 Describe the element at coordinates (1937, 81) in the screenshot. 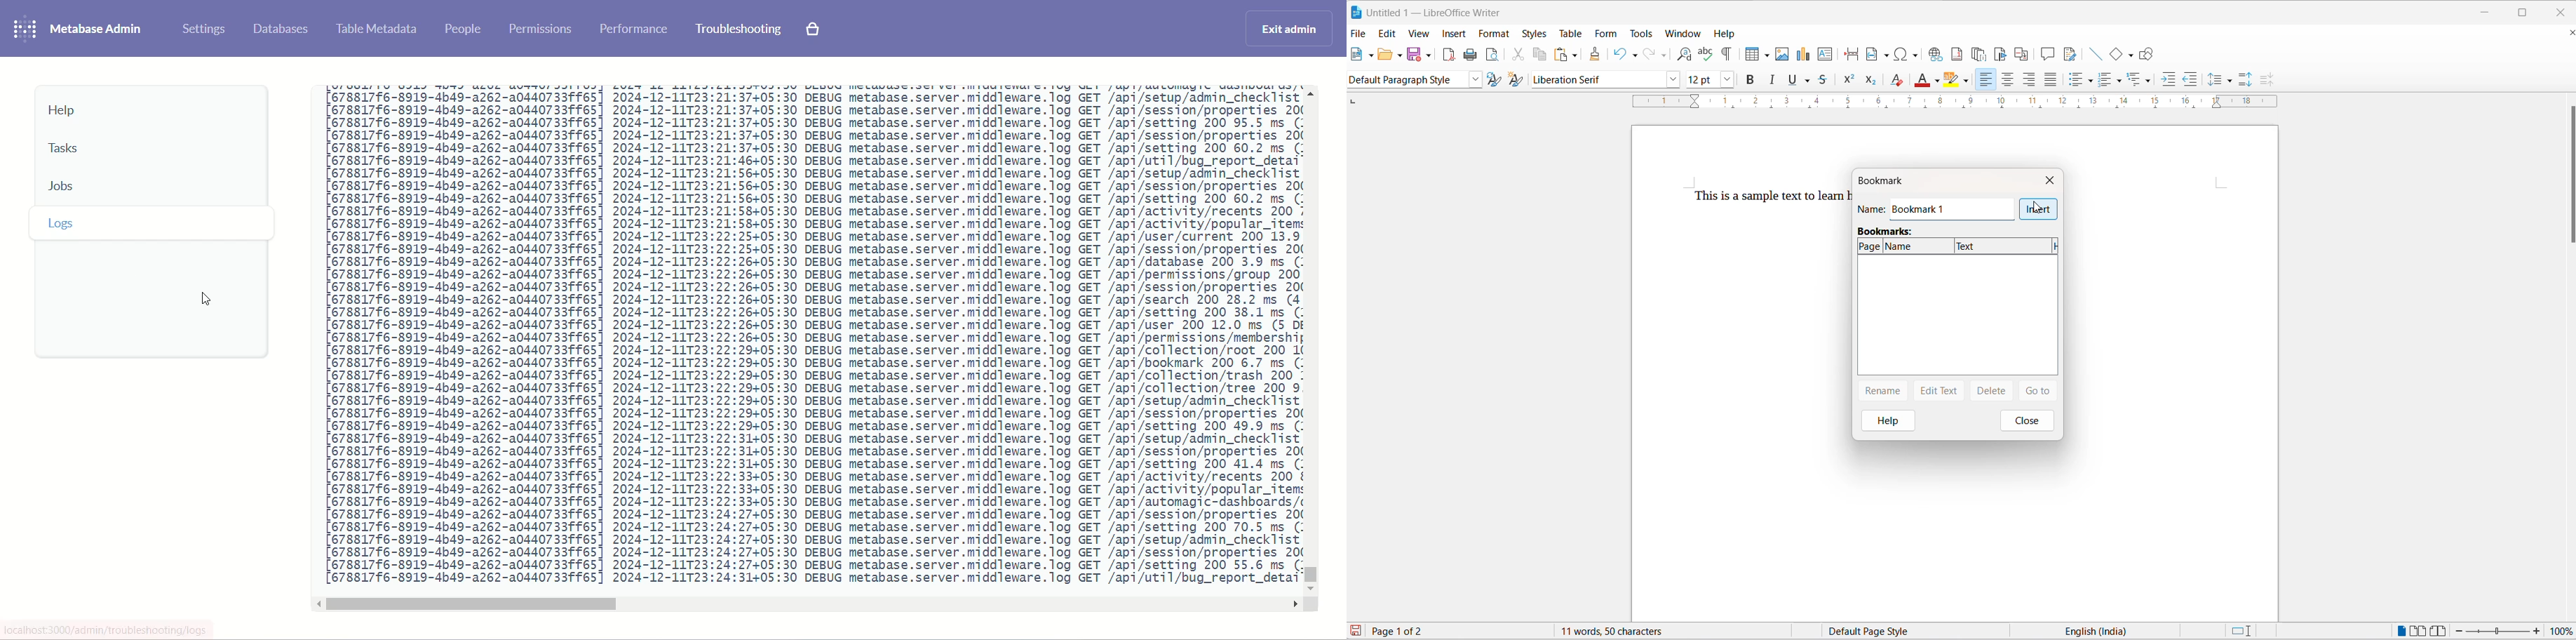

I see `font color options` at that location.